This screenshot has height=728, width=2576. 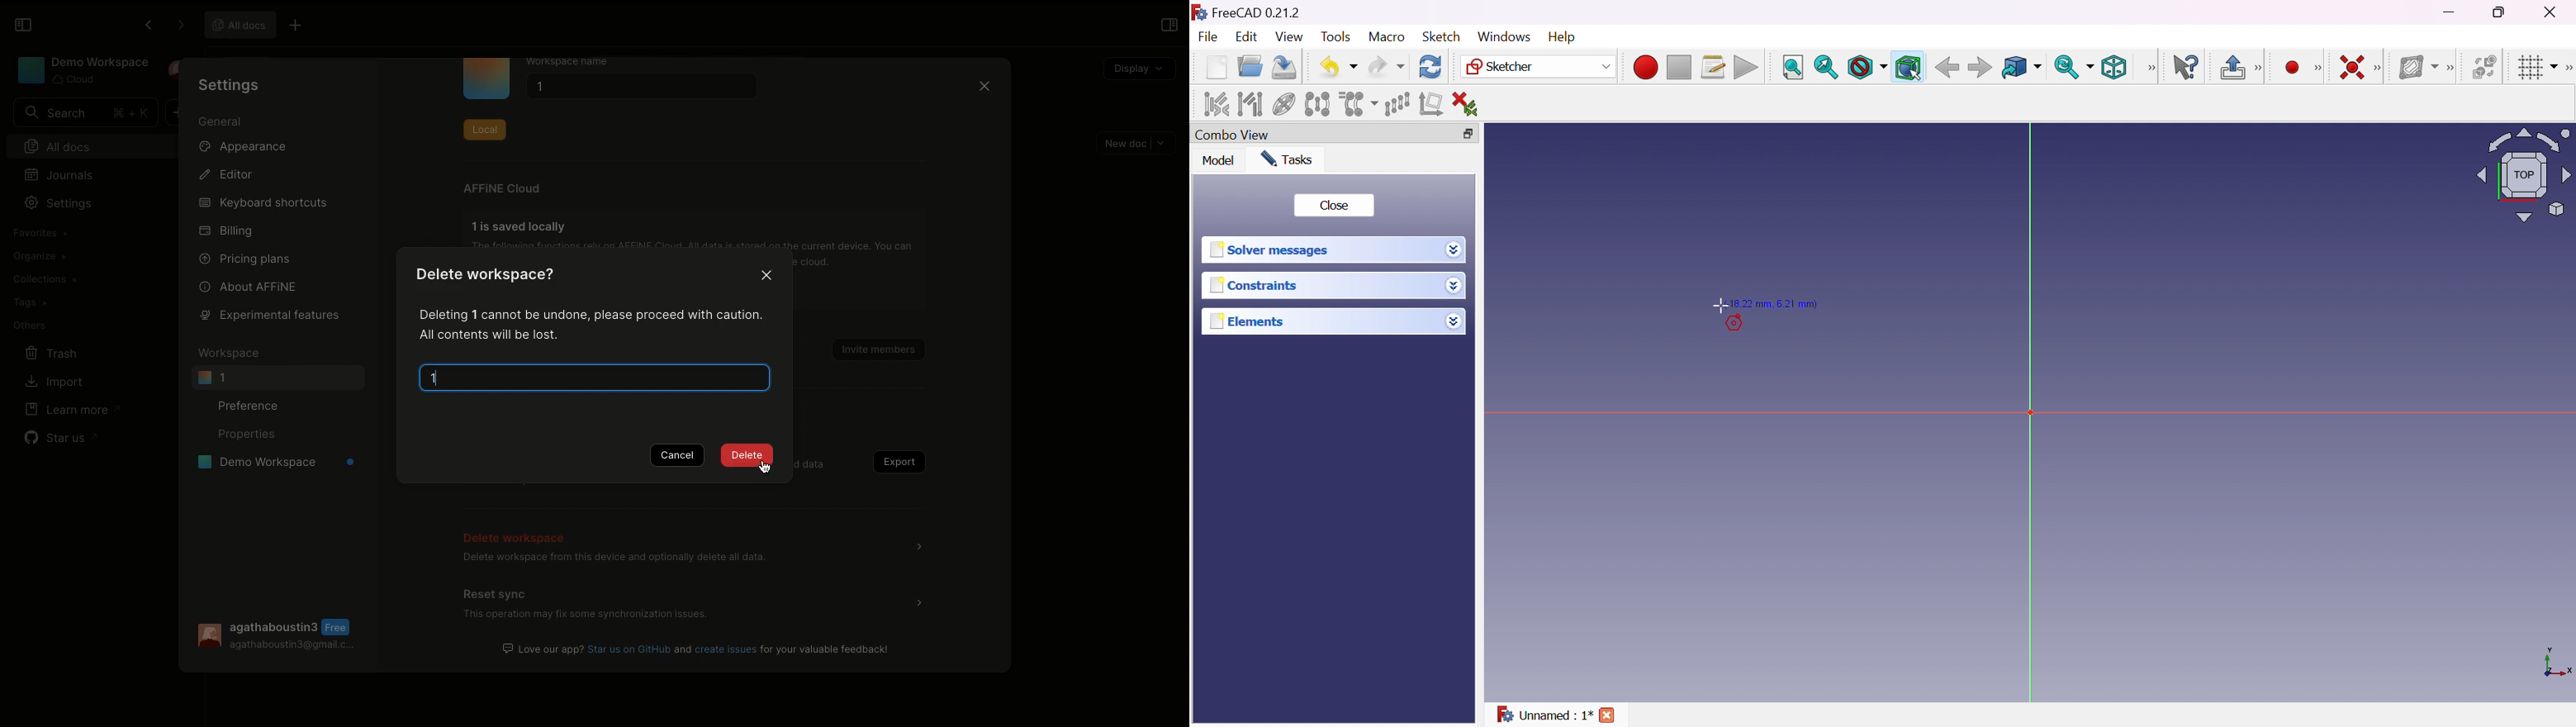 What do you see at coordinates (2022, 69) in the screenshot?
I see `Go to linked object` at bounding box center [2022, 69].